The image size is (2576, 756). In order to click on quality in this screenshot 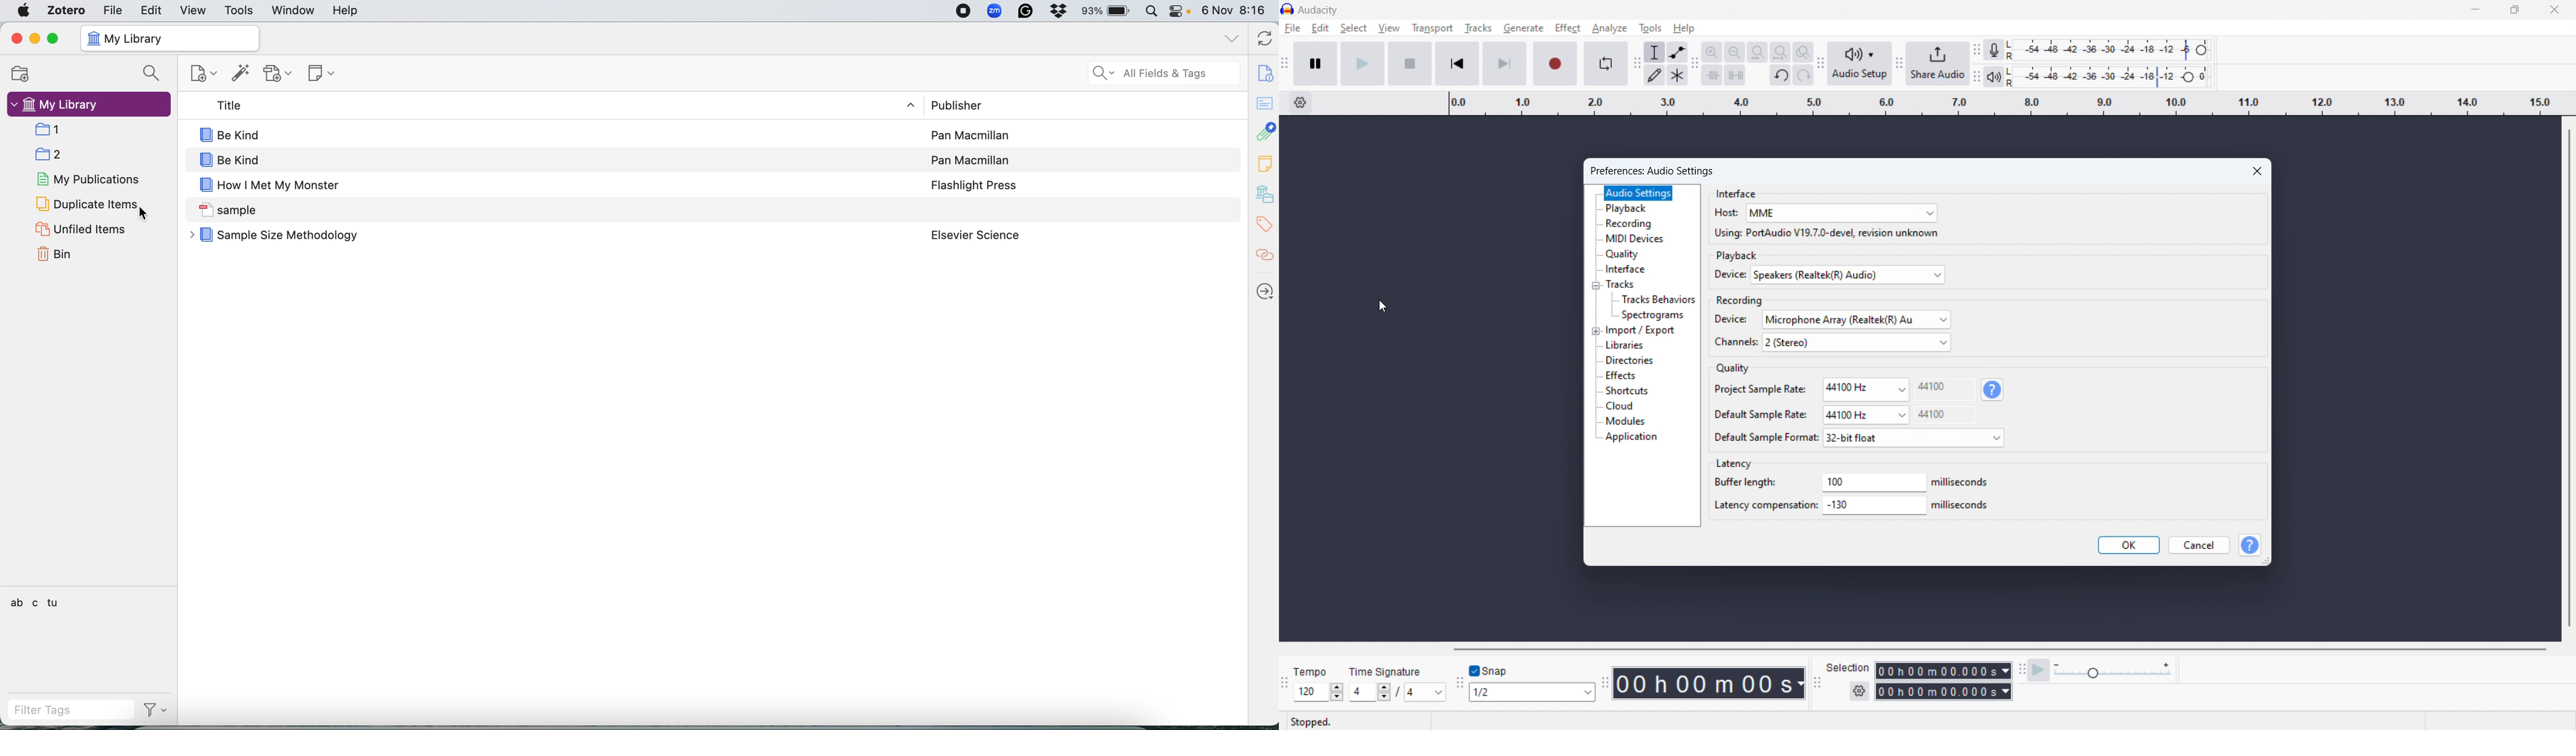, I will do `click(1623, 254)`.